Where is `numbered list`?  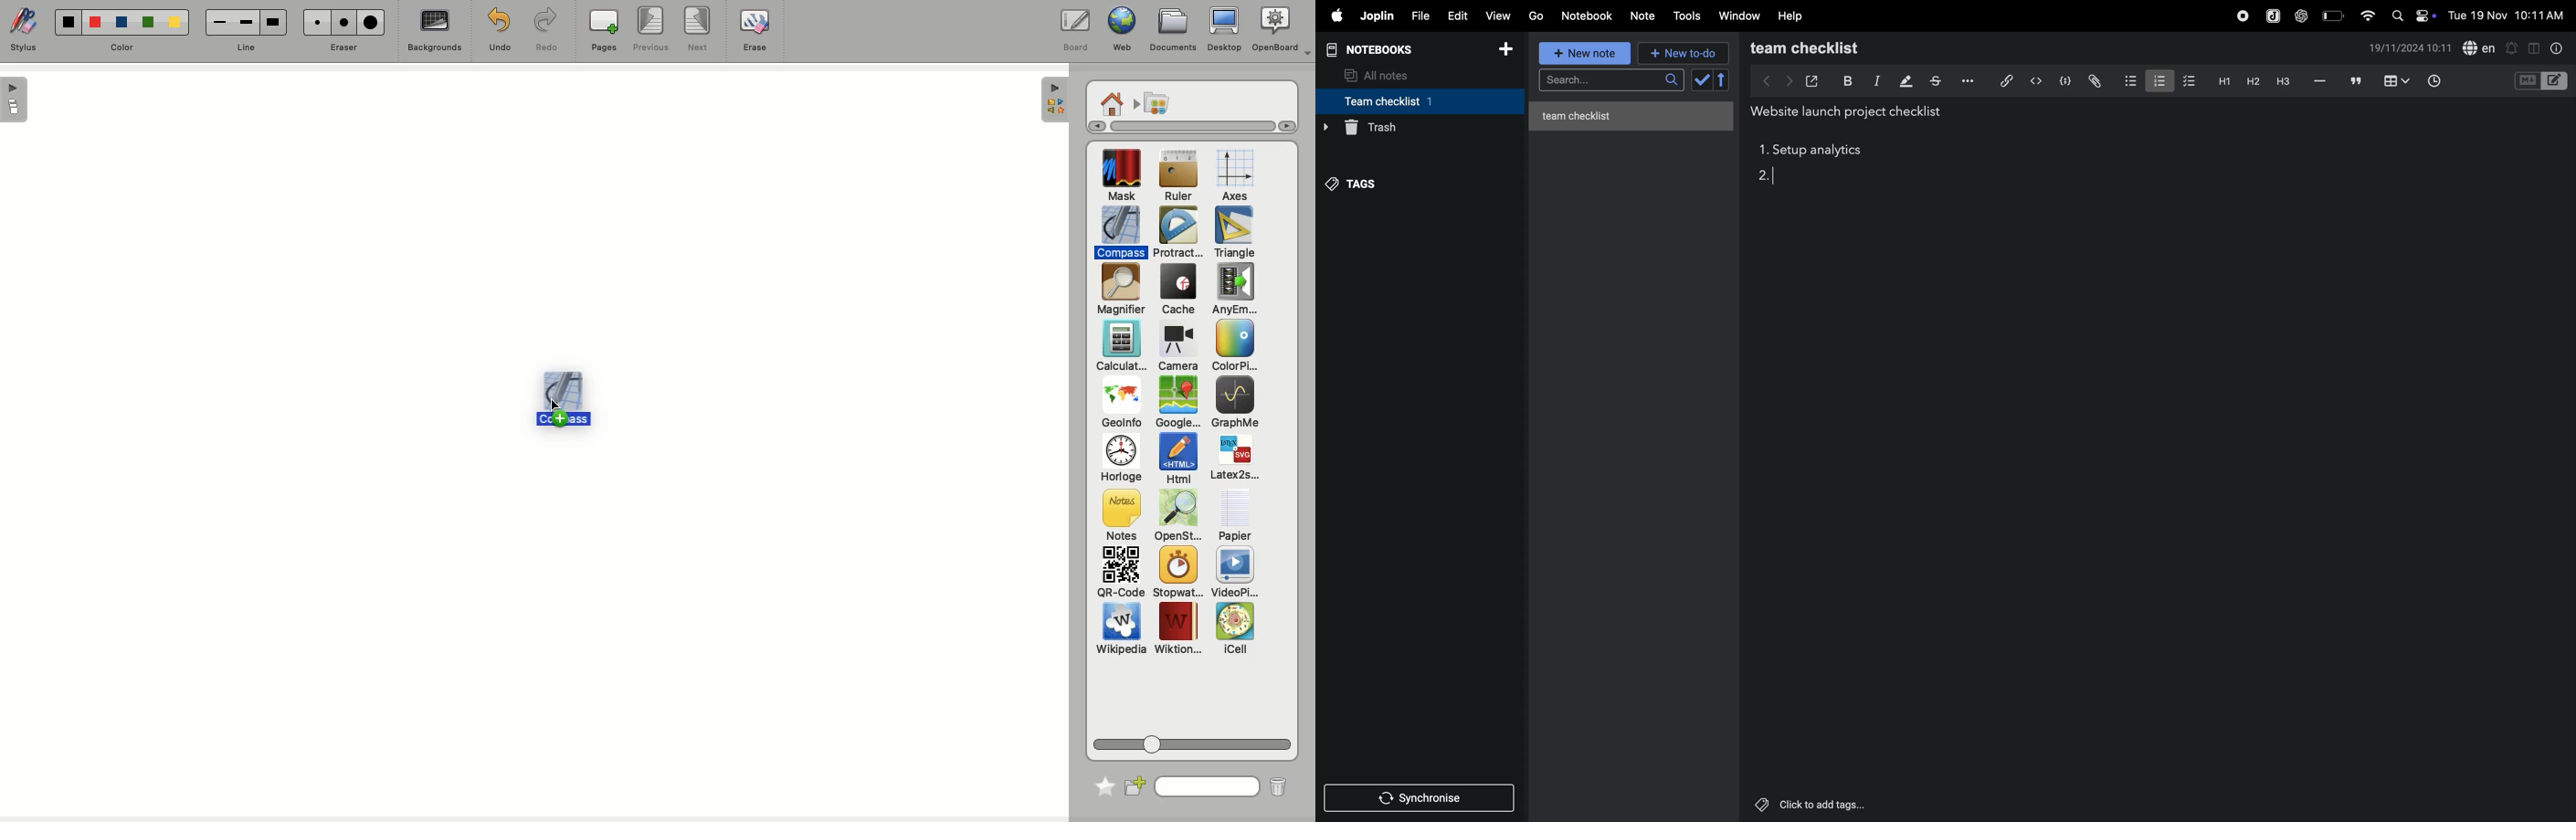
numbered list is located at coordinates (2157, 79).